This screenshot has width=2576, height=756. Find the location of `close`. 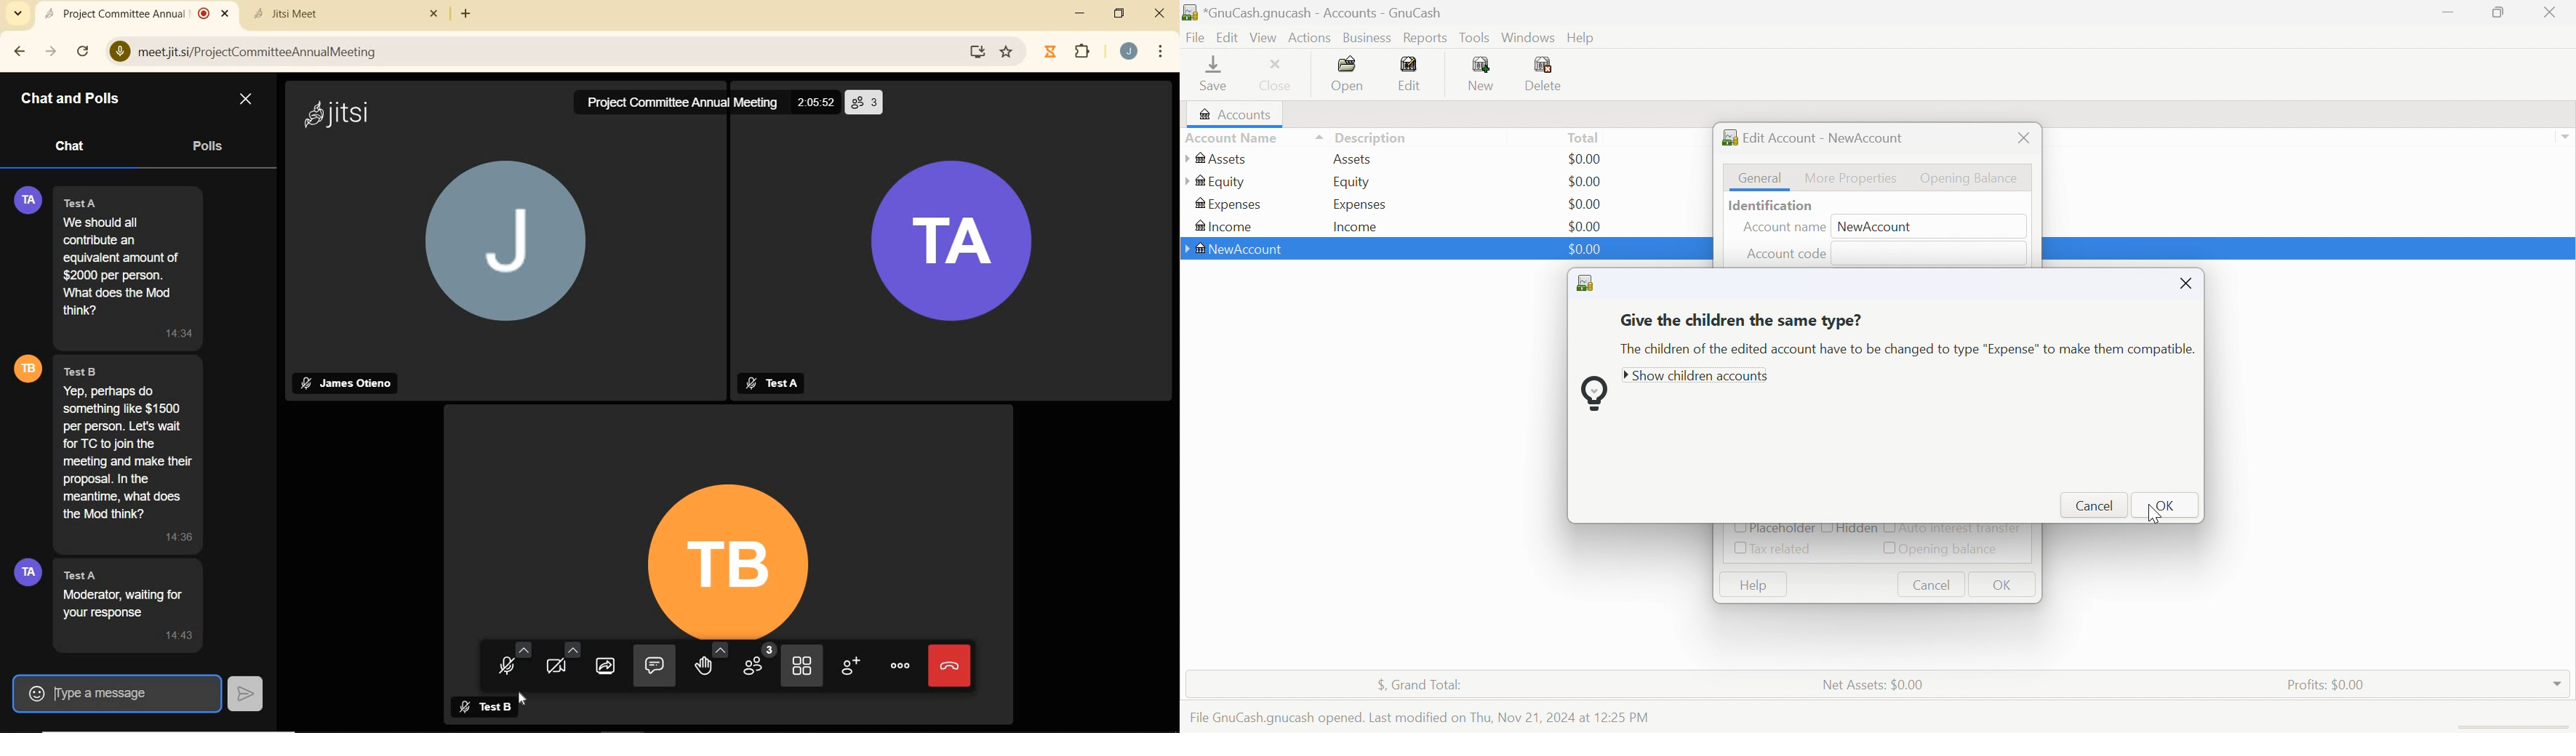

close is located at coordinates (245, 100).